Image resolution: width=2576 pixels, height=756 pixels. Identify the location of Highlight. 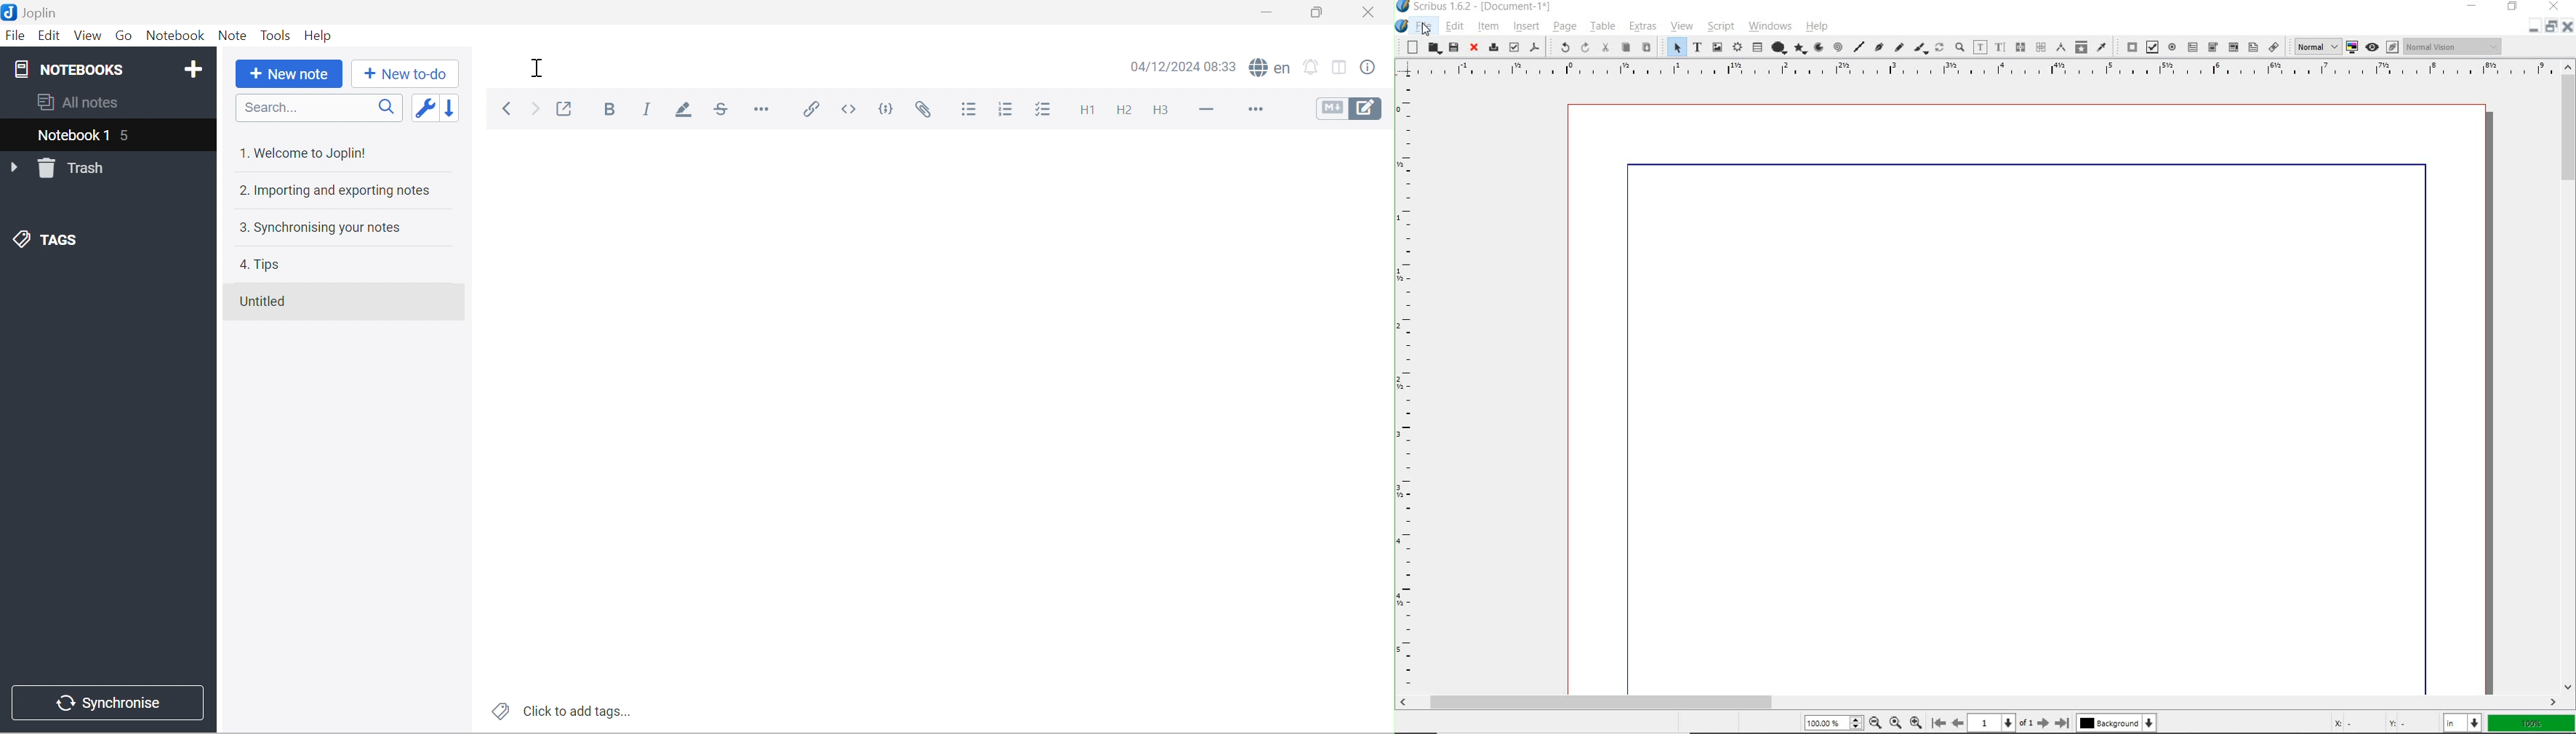
(686, 110).